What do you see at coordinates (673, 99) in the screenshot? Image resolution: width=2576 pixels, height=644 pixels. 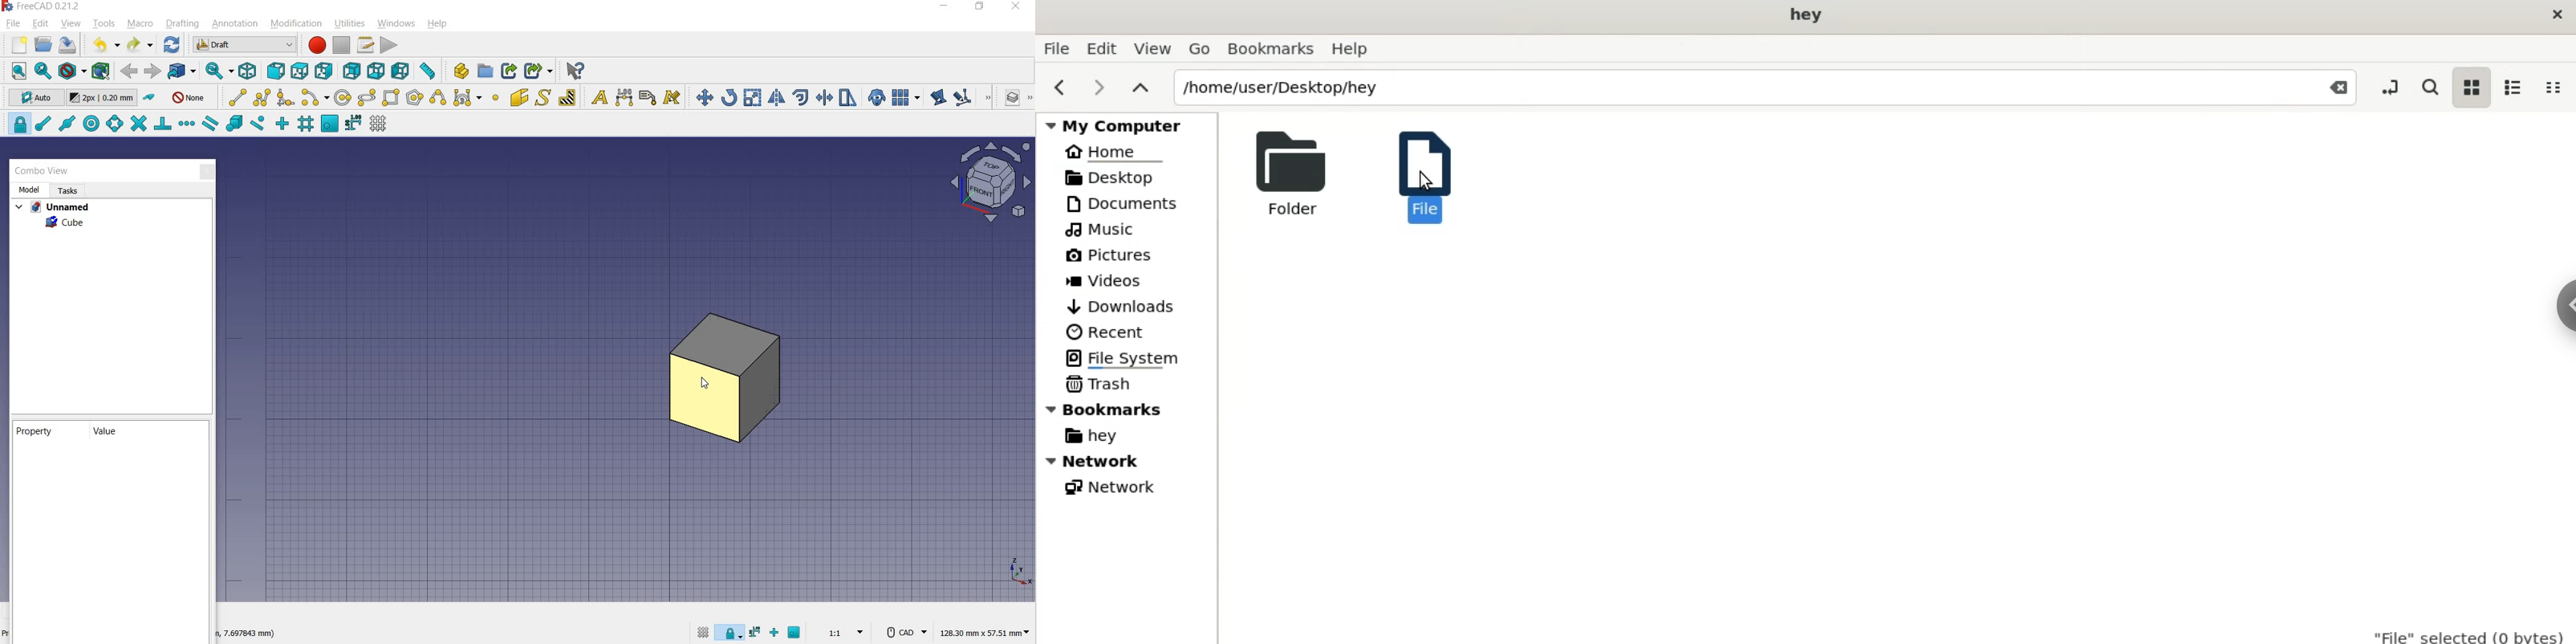 I see `annotation styles` at bounding box center [673, 99].